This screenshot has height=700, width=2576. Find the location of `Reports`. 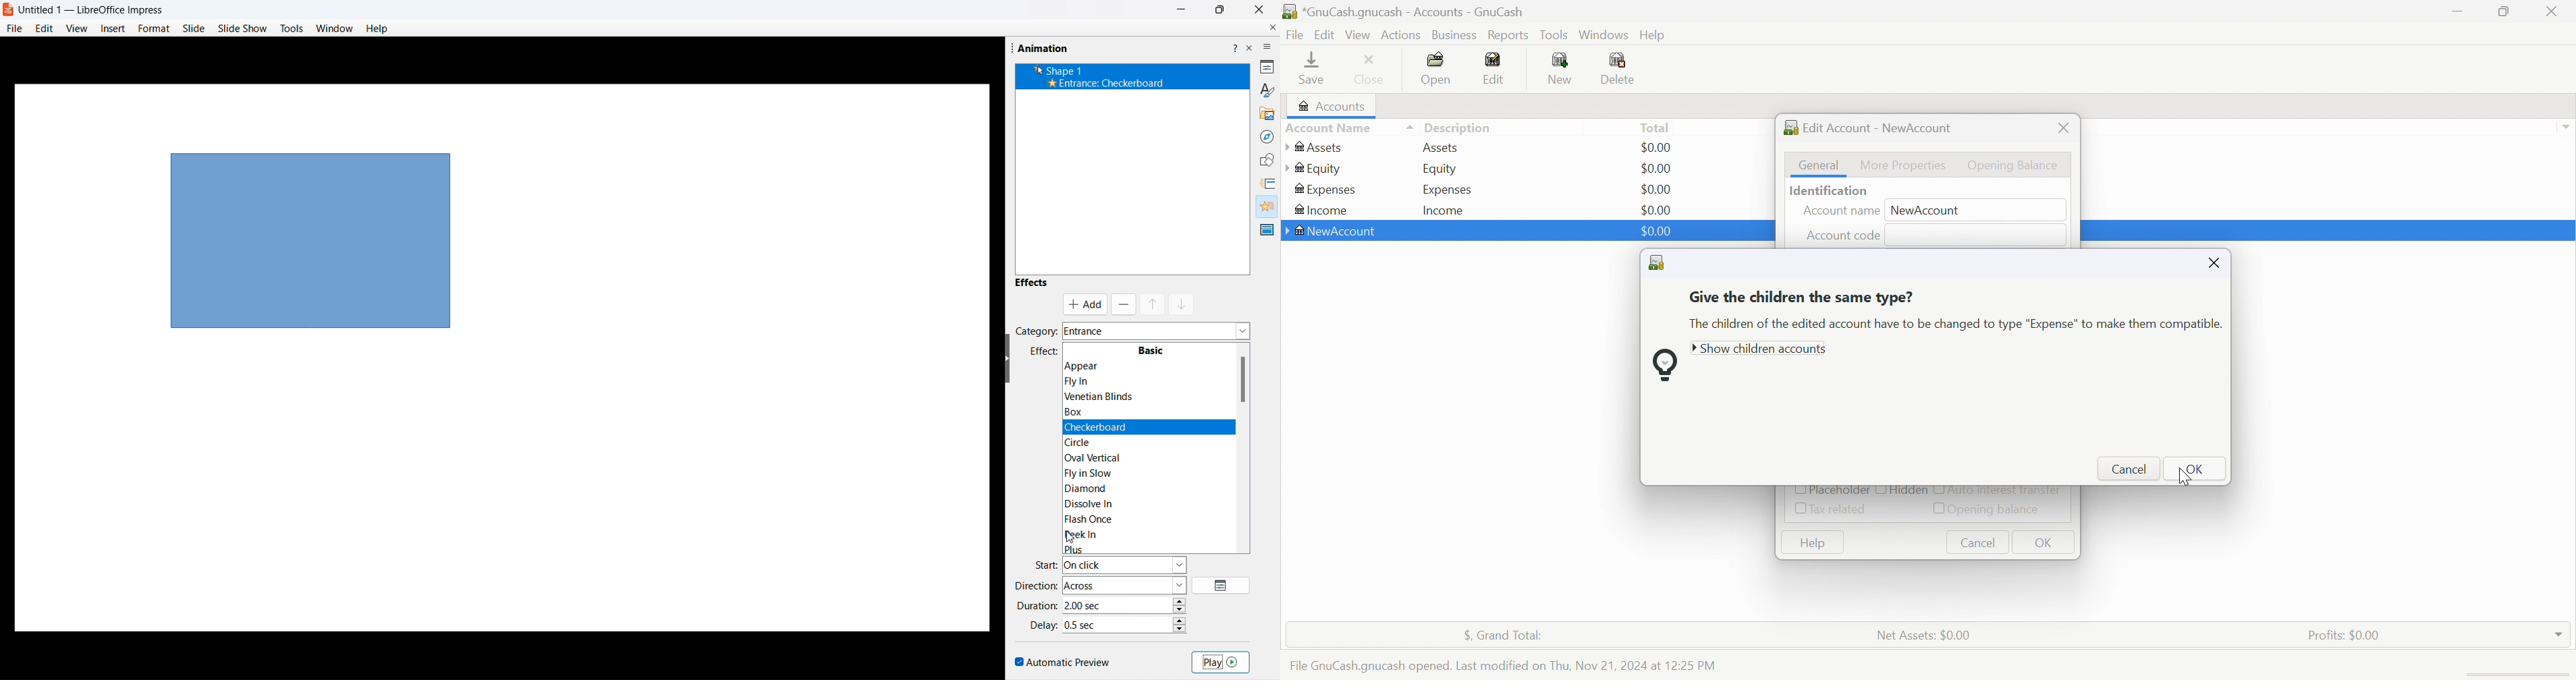

Reports is located at coordinates (1508, 36).